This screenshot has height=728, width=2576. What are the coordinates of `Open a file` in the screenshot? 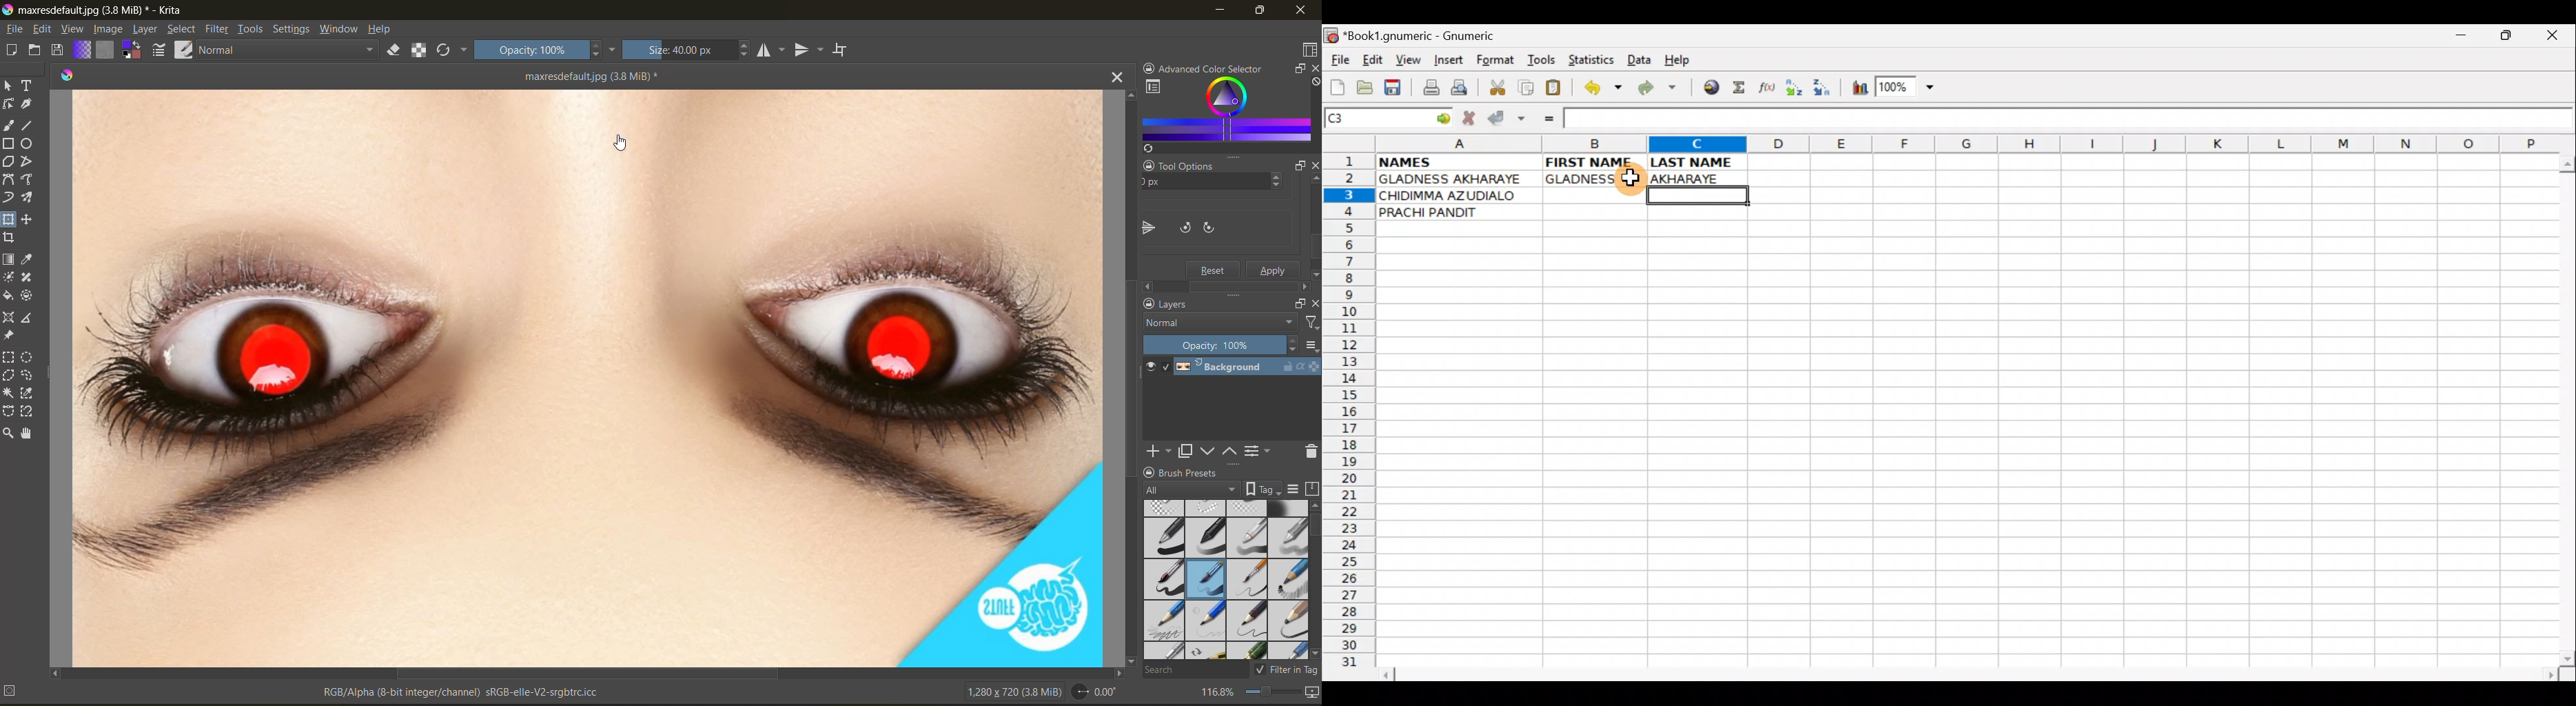 It's located at (1368, 86).